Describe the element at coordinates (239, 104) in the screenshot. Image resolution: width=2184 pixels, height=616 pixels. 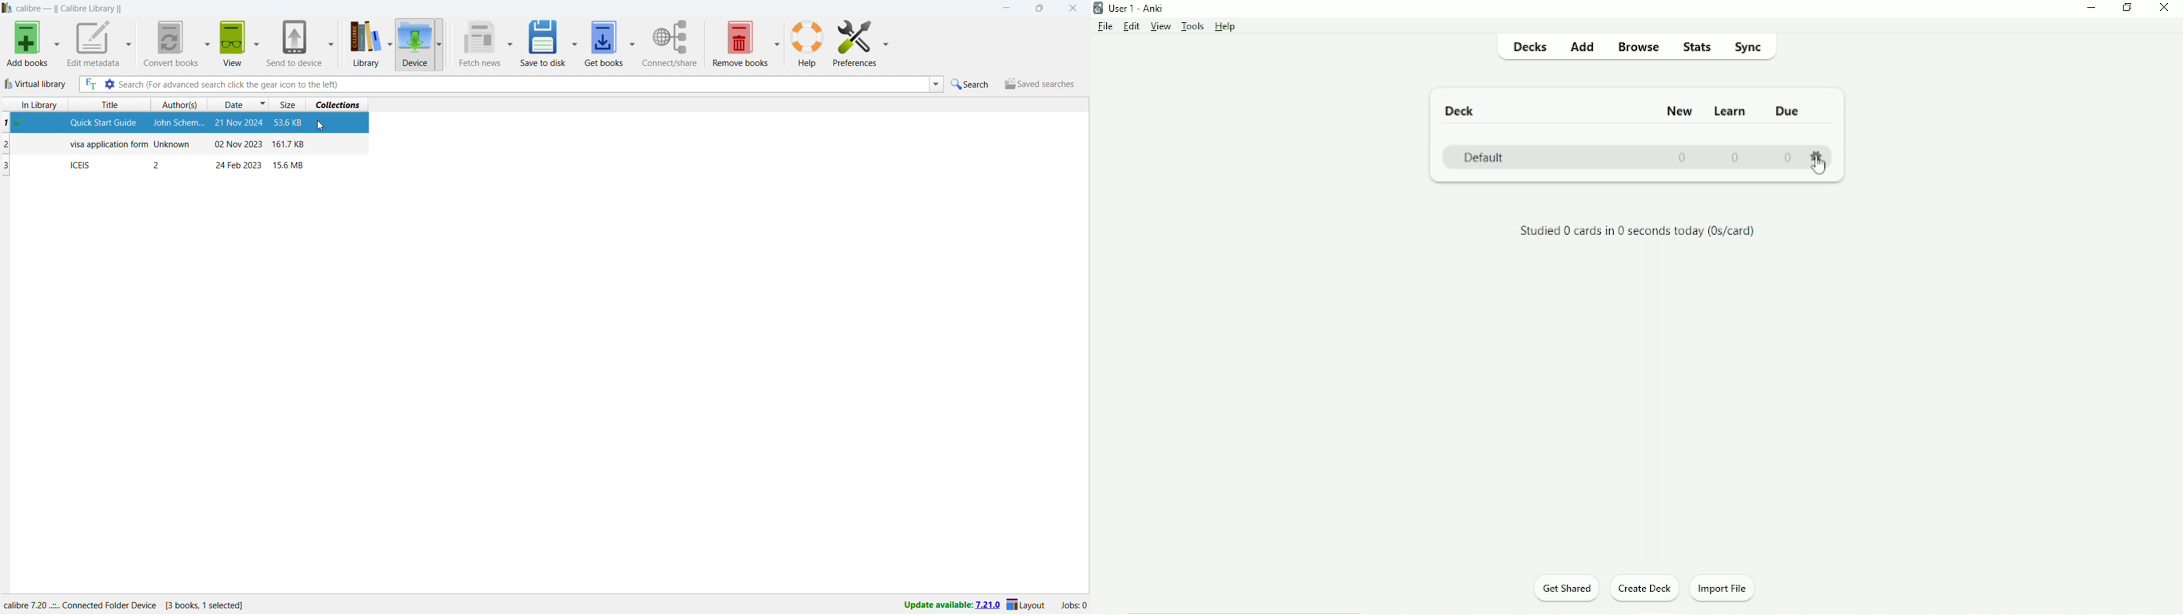
I see `sort by date` at that location.